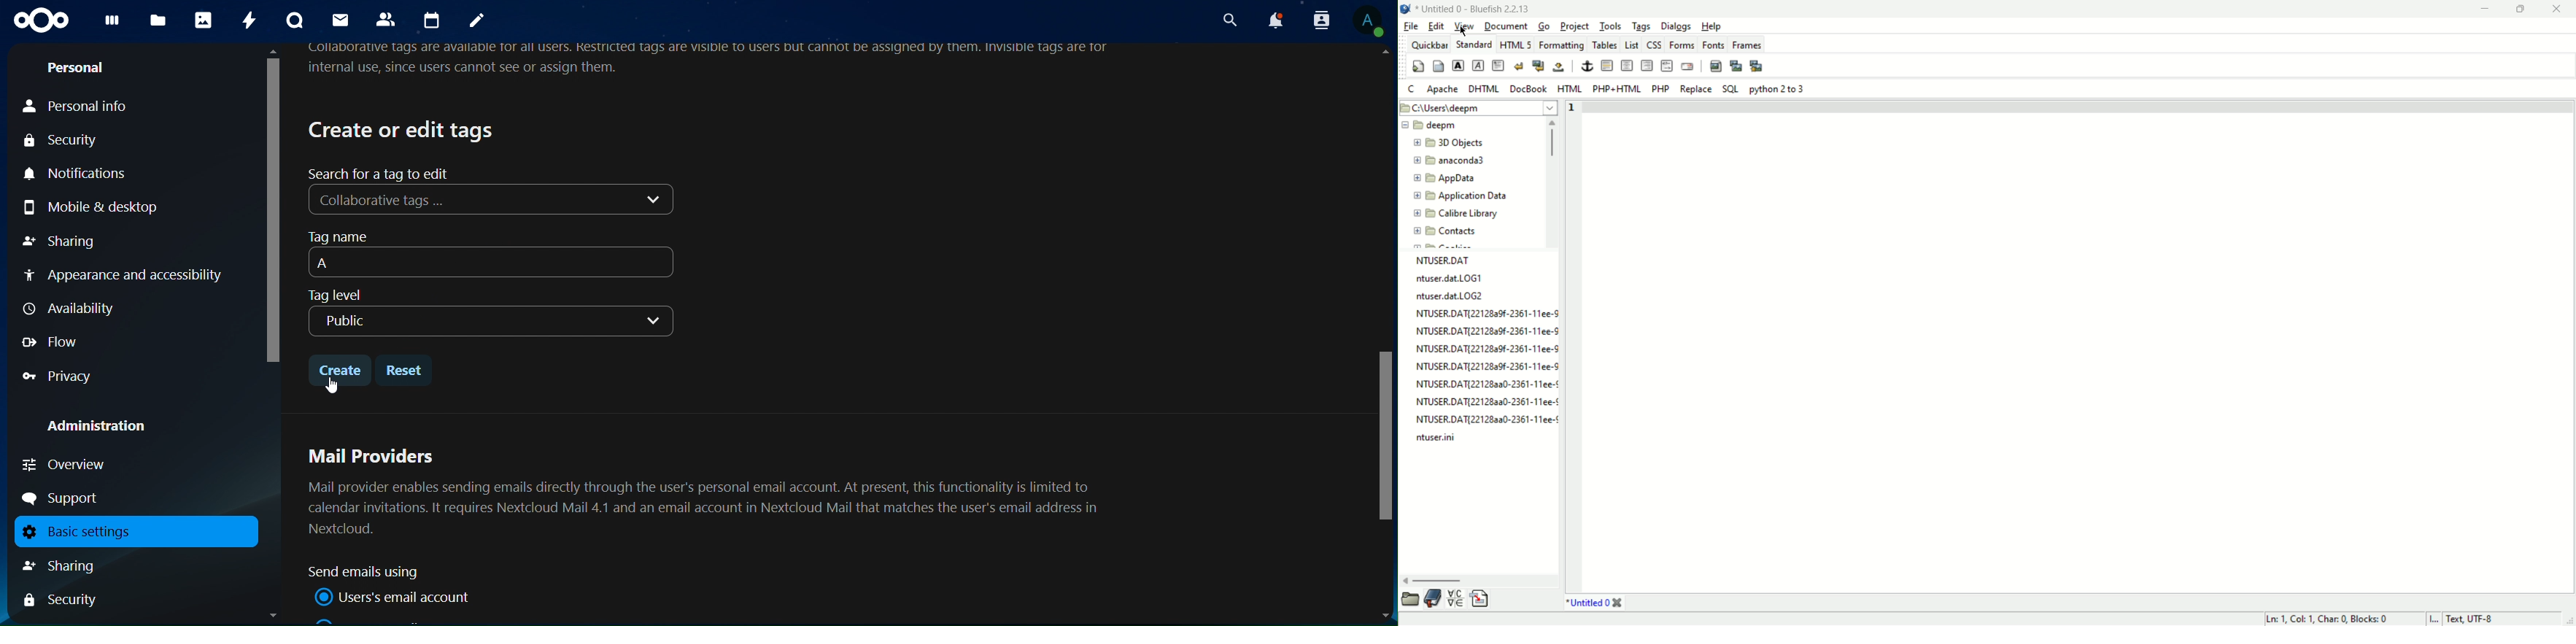 The width and height of the screenshot is (2576, 644). Describe the element at coordinates (1370, 23) in the screenshot. I see `View Profile` at that location.